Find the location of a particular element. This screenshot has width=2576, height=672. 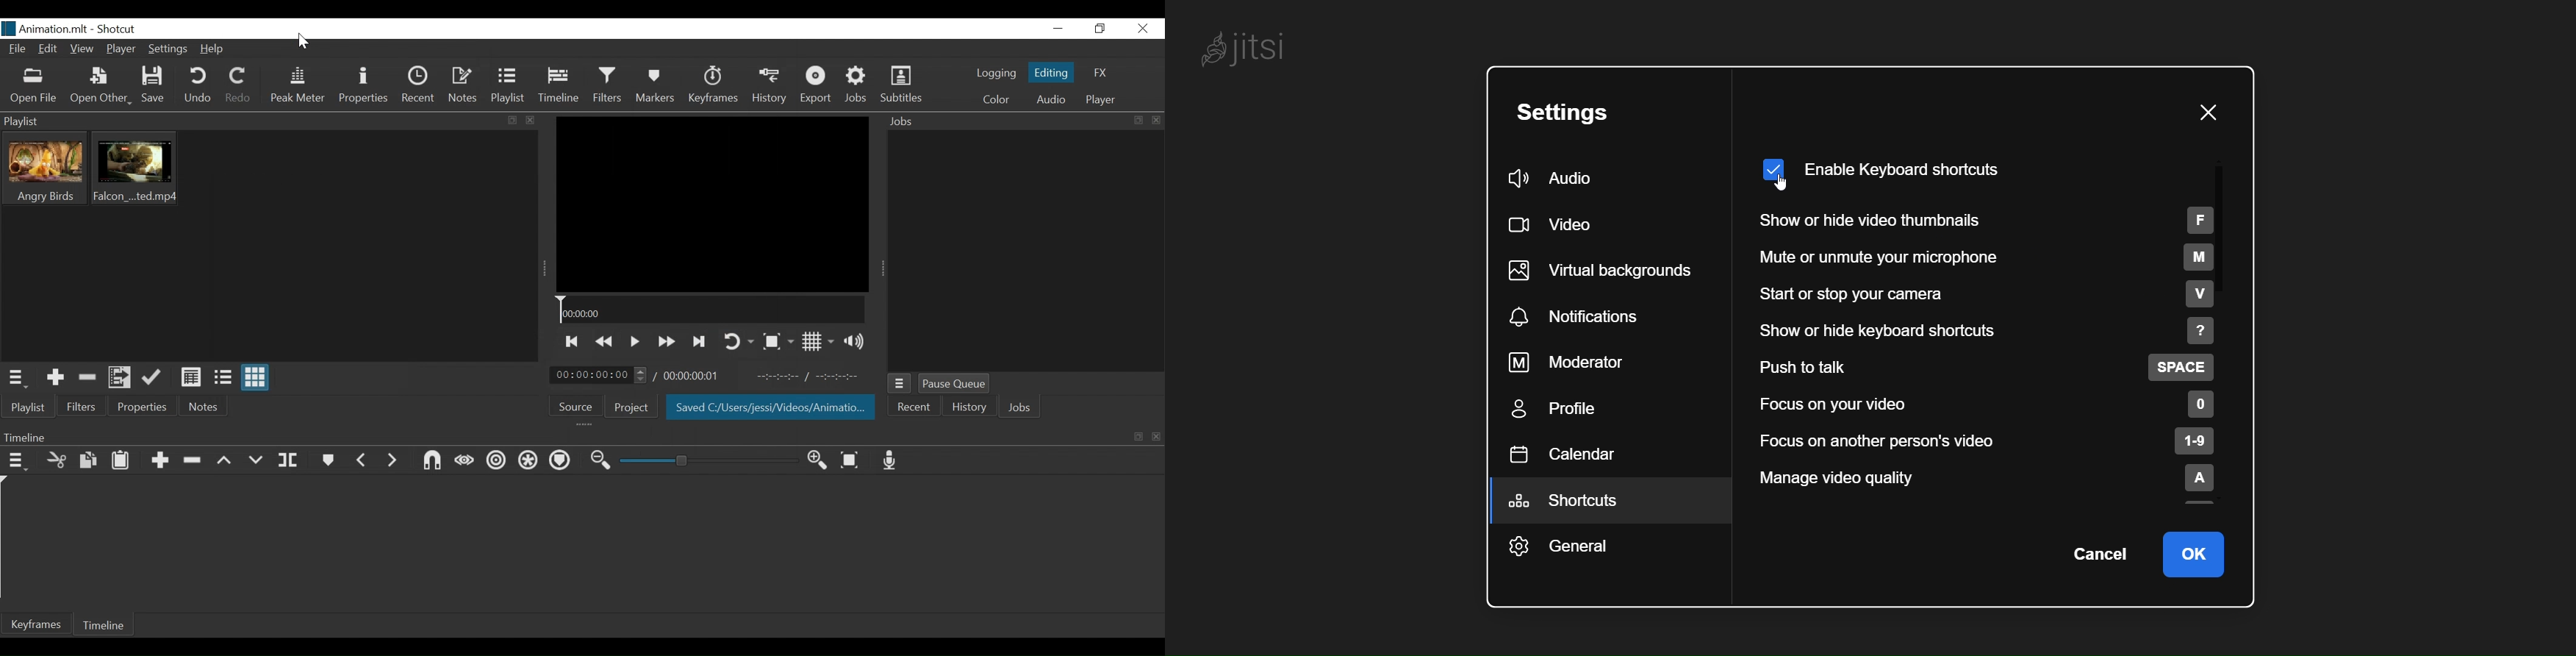

Close is located at coordinates (1145, 29).